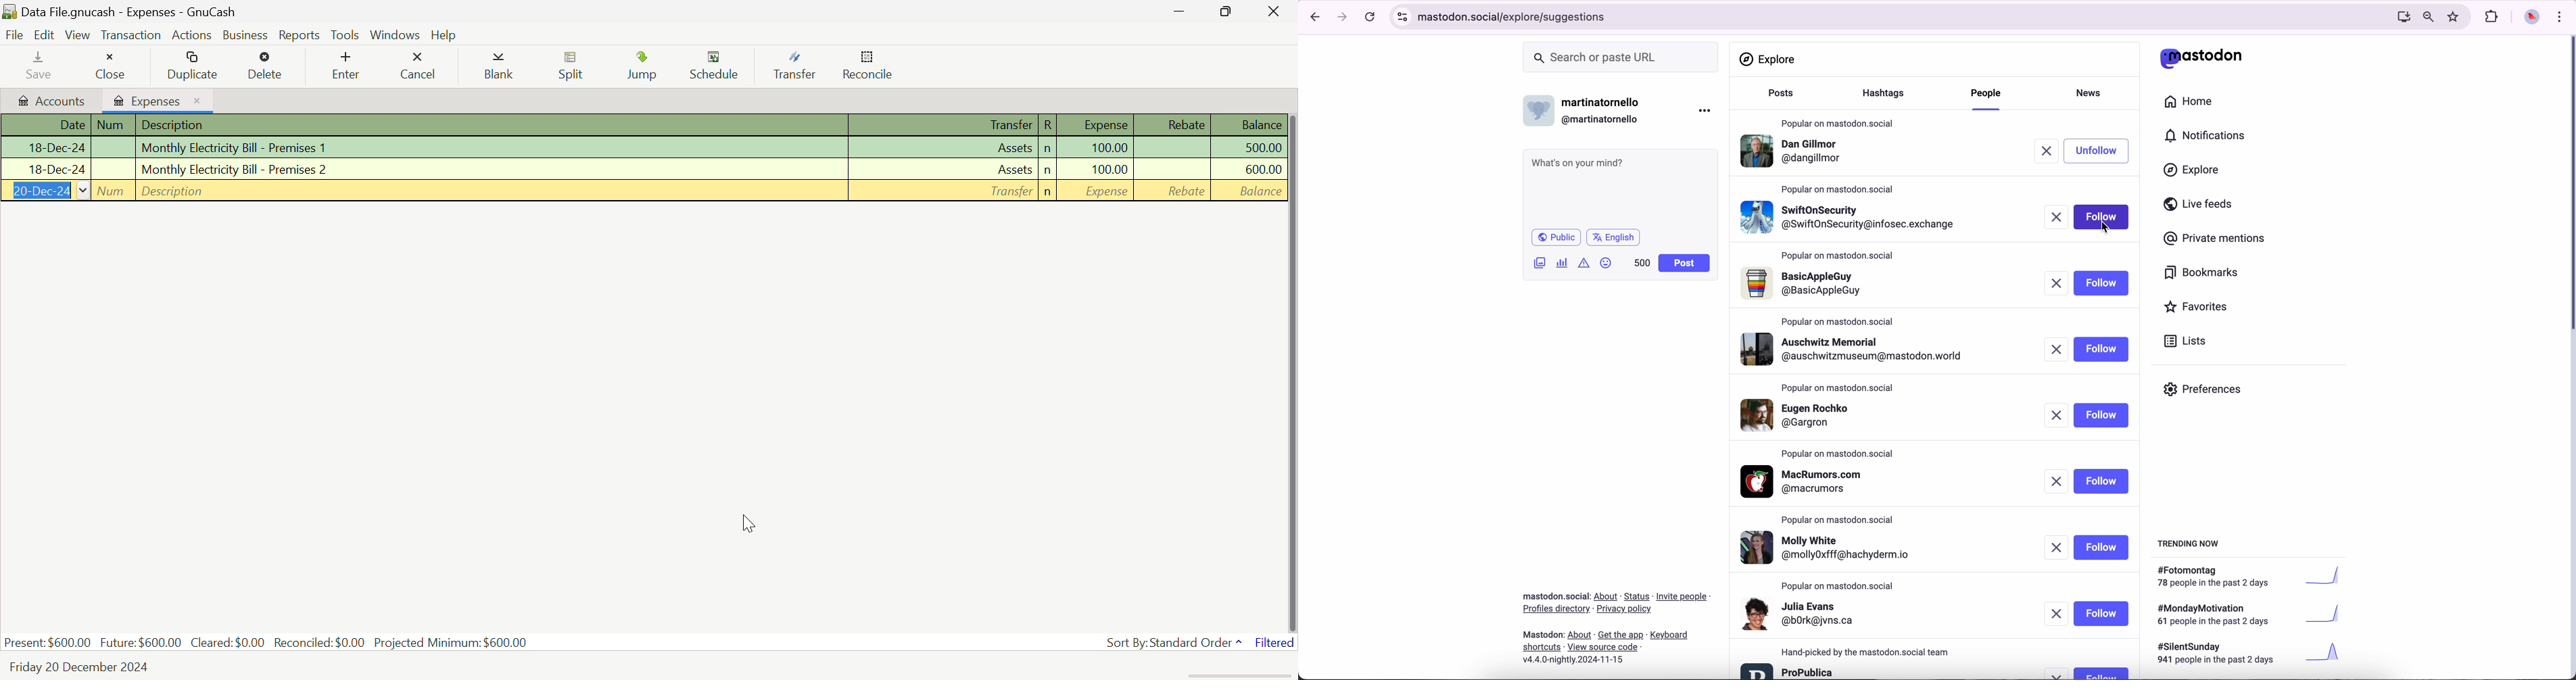 The image size is (2576, 700). I want to click on Present, so click(48, 643).